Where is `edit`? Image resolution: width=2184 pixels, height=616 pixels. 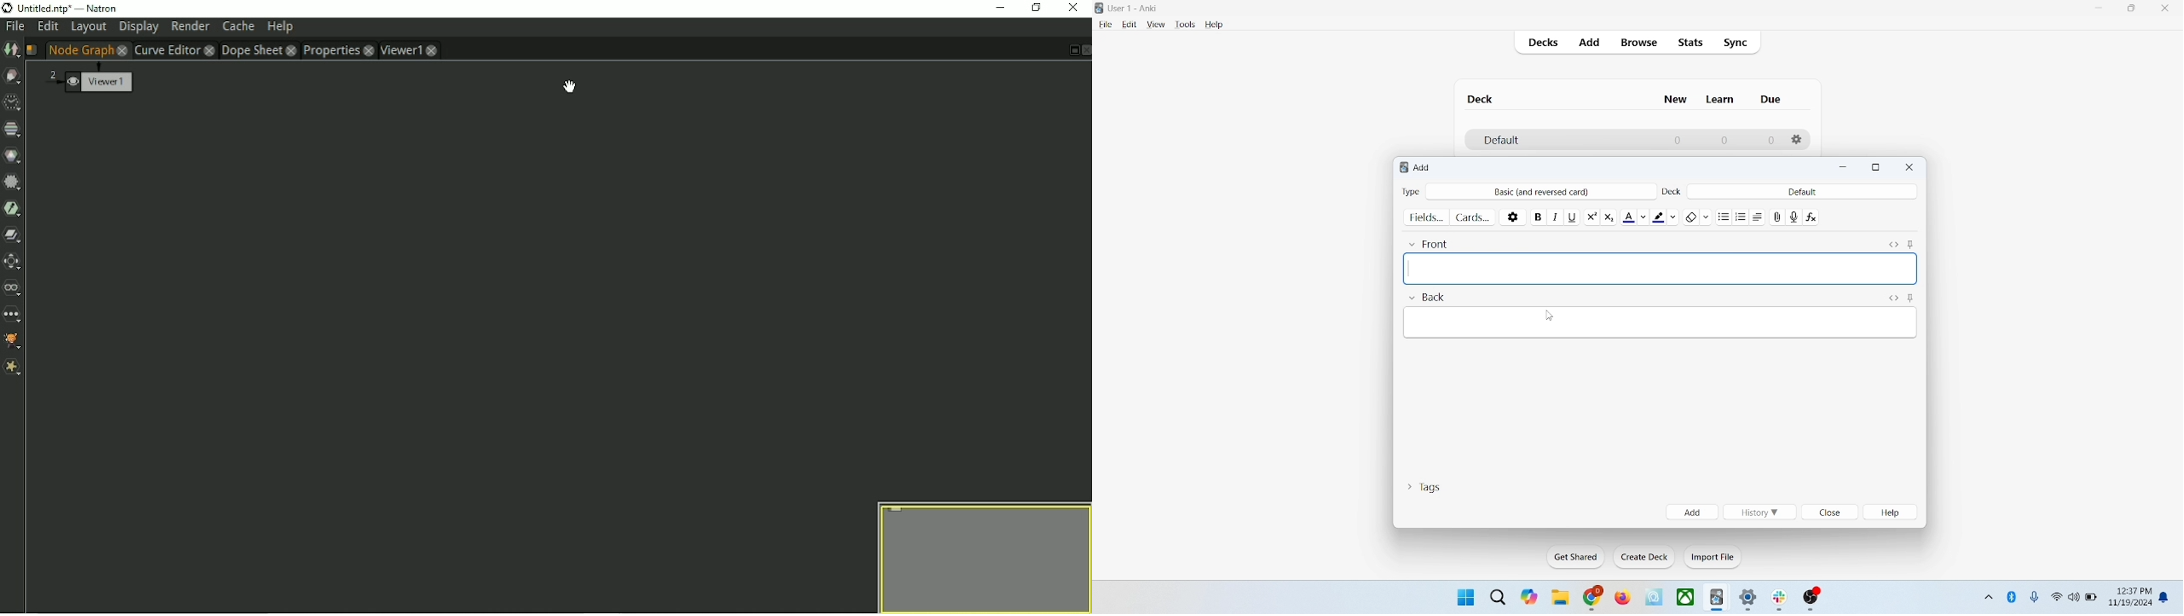
edit is located at coordinates (1130, 24).